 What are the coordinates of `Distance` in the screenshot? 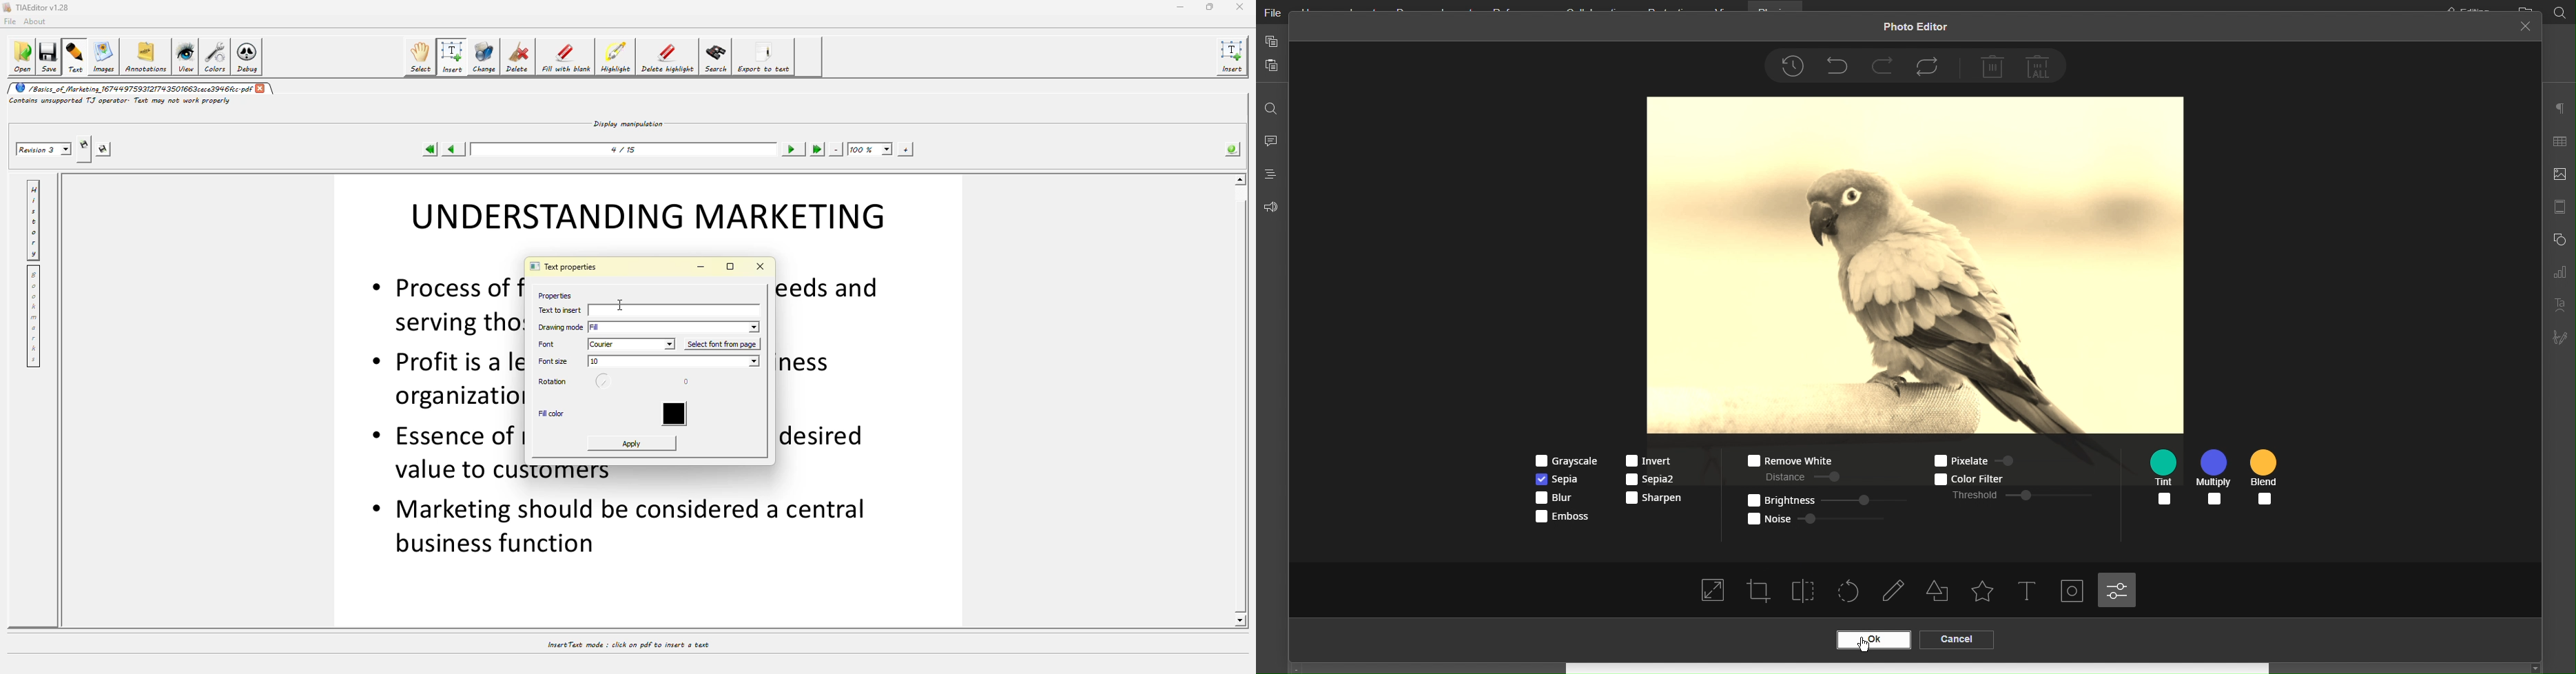 It's located at (1799, 476).